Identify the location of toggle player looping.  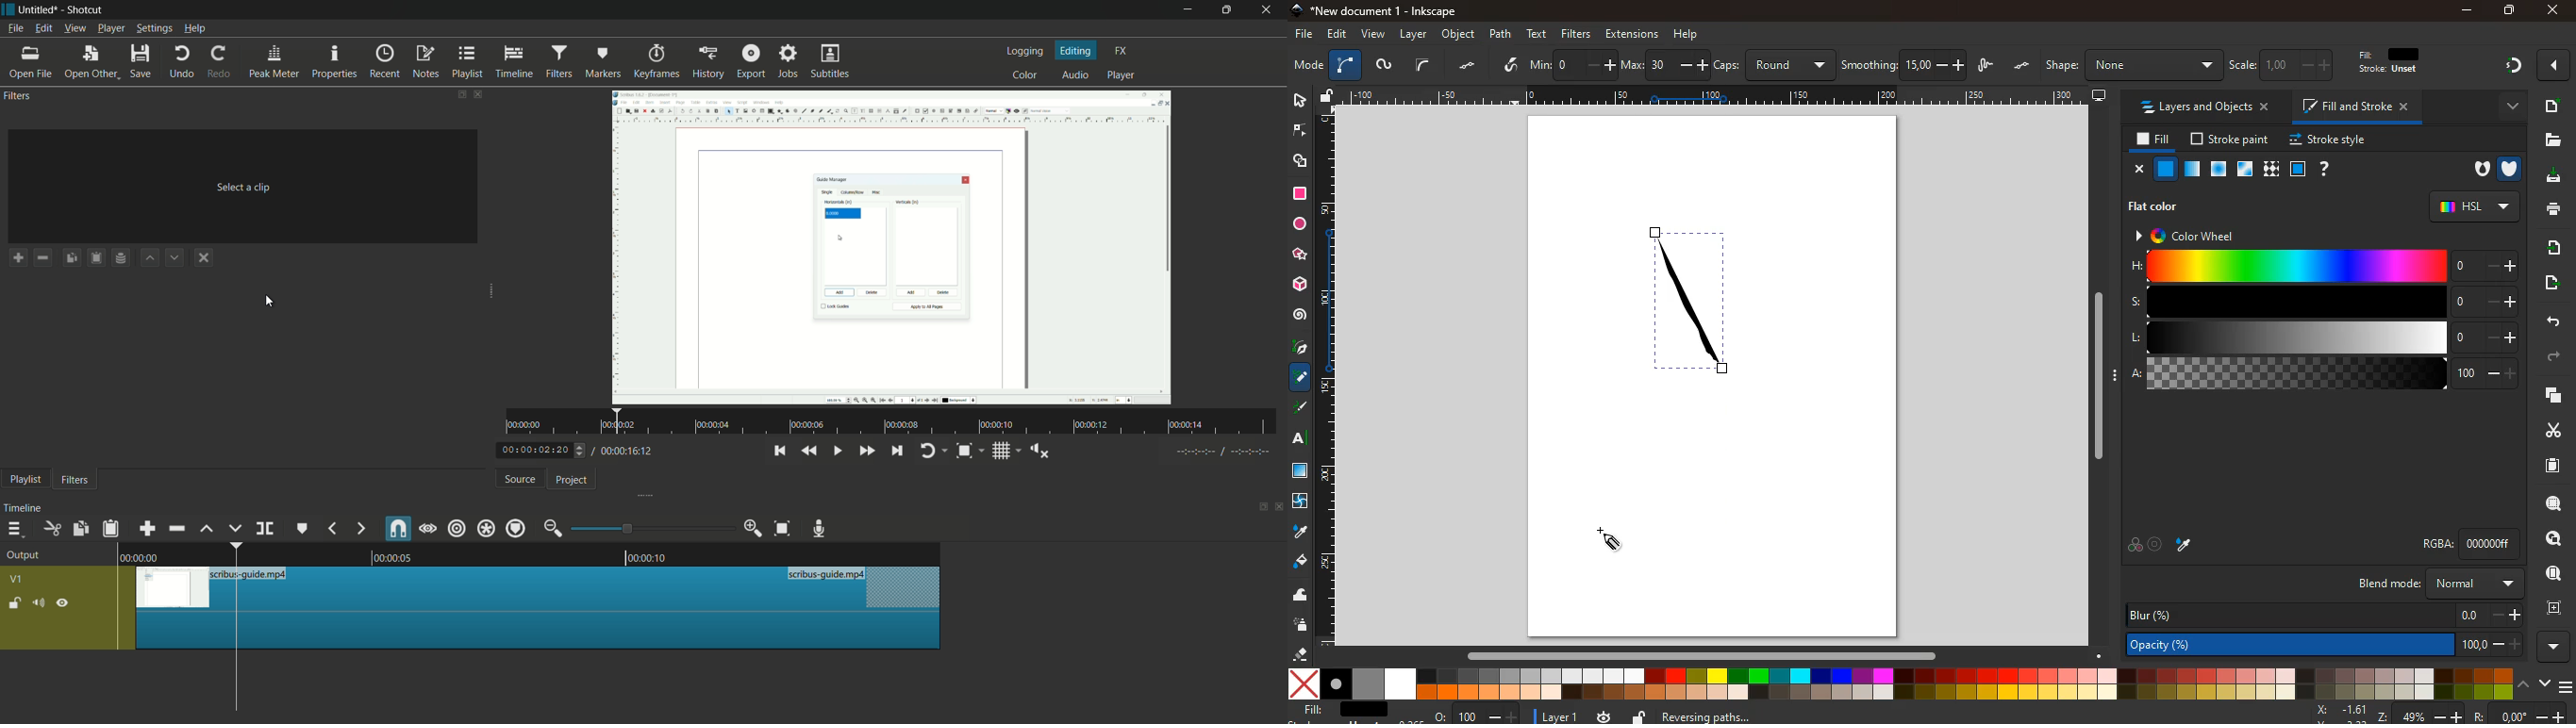
(929, 451).